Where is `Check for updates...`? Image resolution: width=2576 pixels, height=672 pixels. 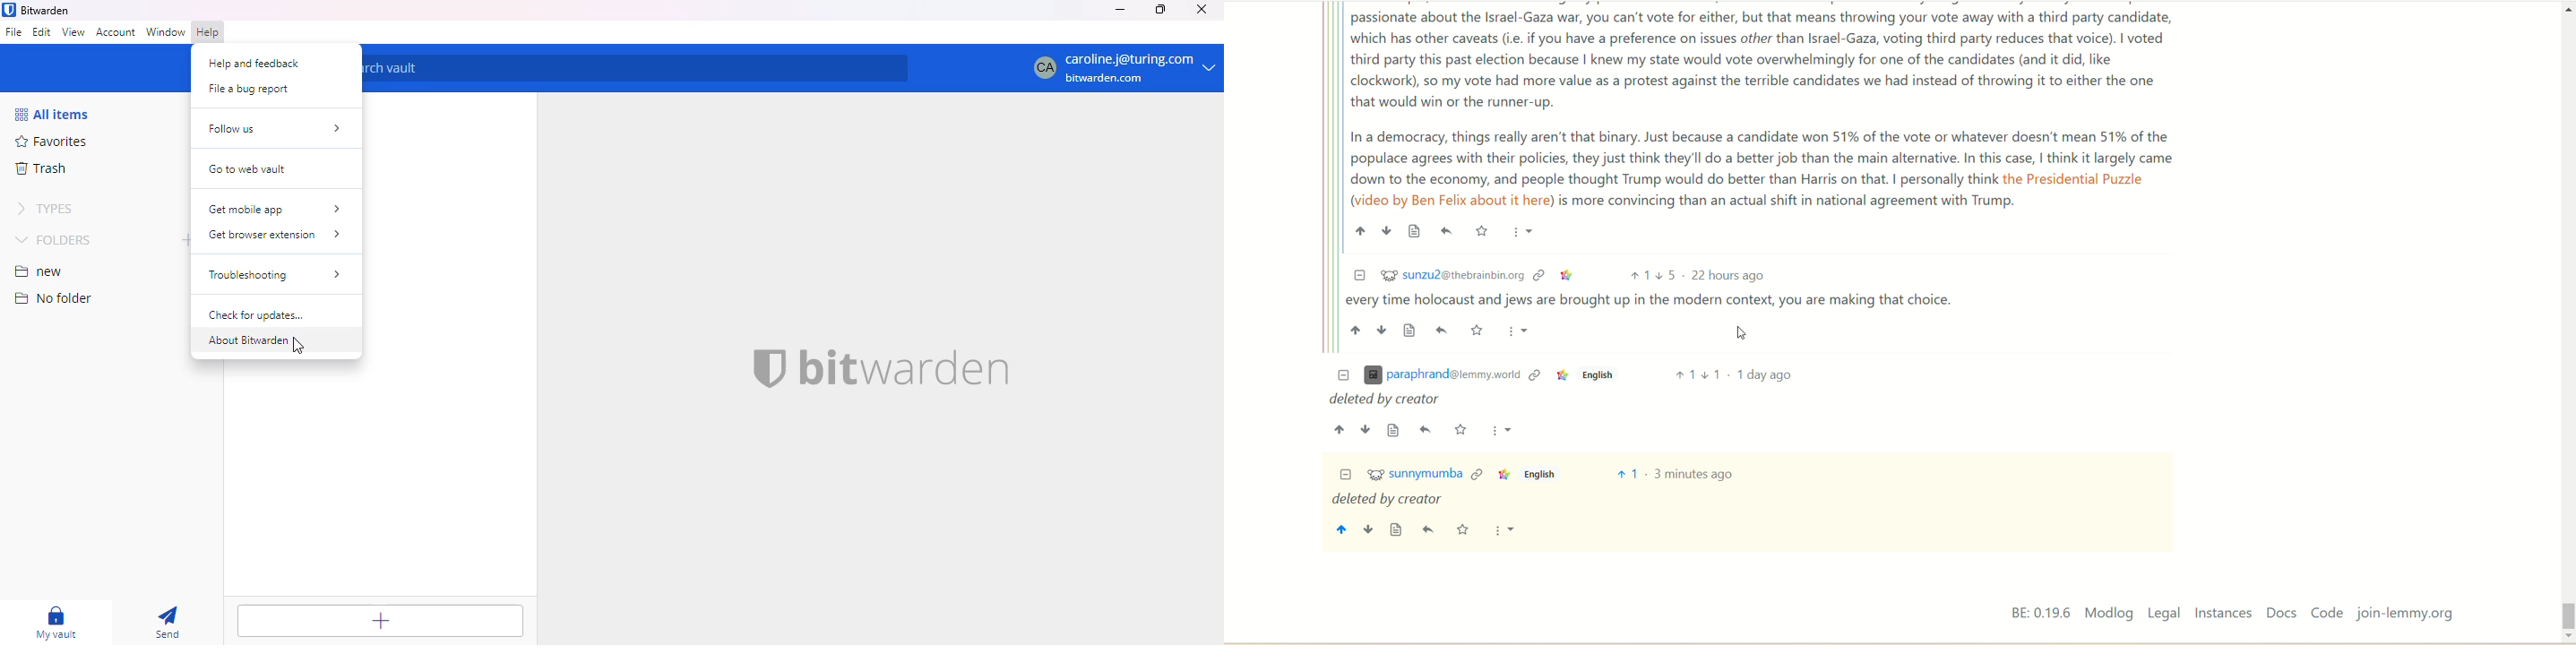
Check for updates... is located at coordinates (264, 316).